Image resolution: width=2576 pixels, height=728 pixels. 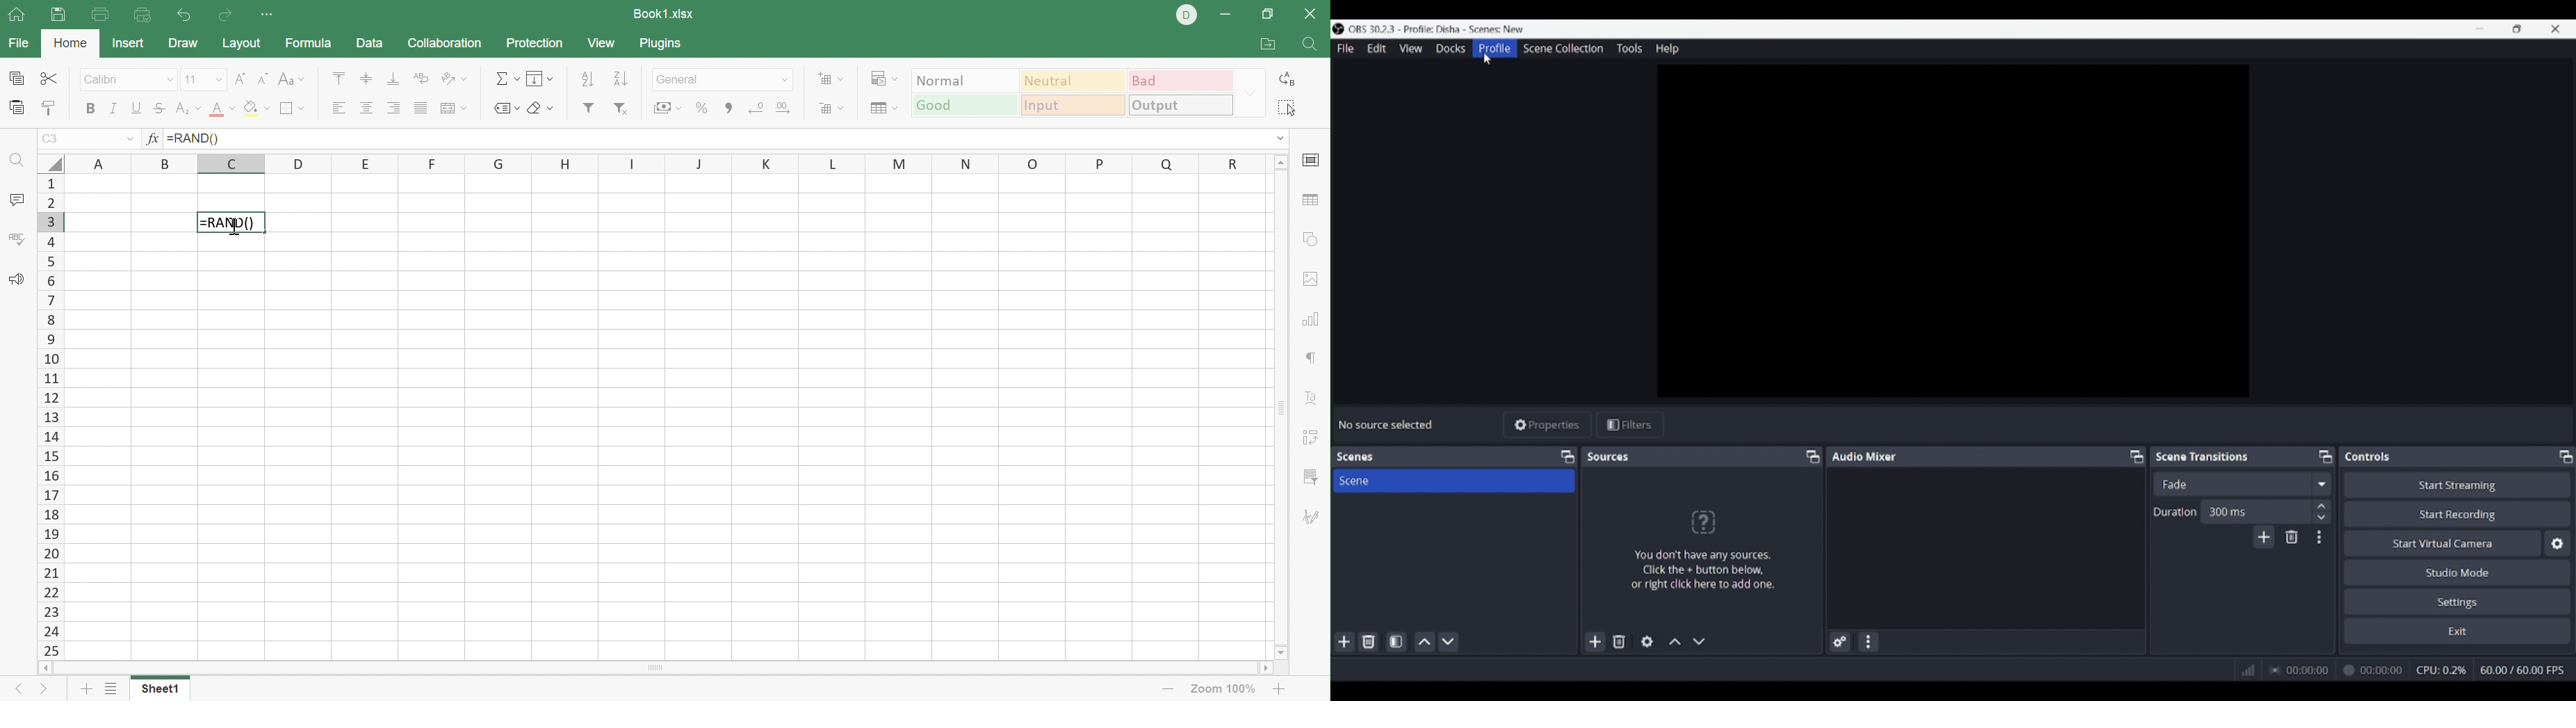 What do you see at coordinates (1442, 29) in the screenshot?
I see `Software and project name` at bounding box center [1442, 29].